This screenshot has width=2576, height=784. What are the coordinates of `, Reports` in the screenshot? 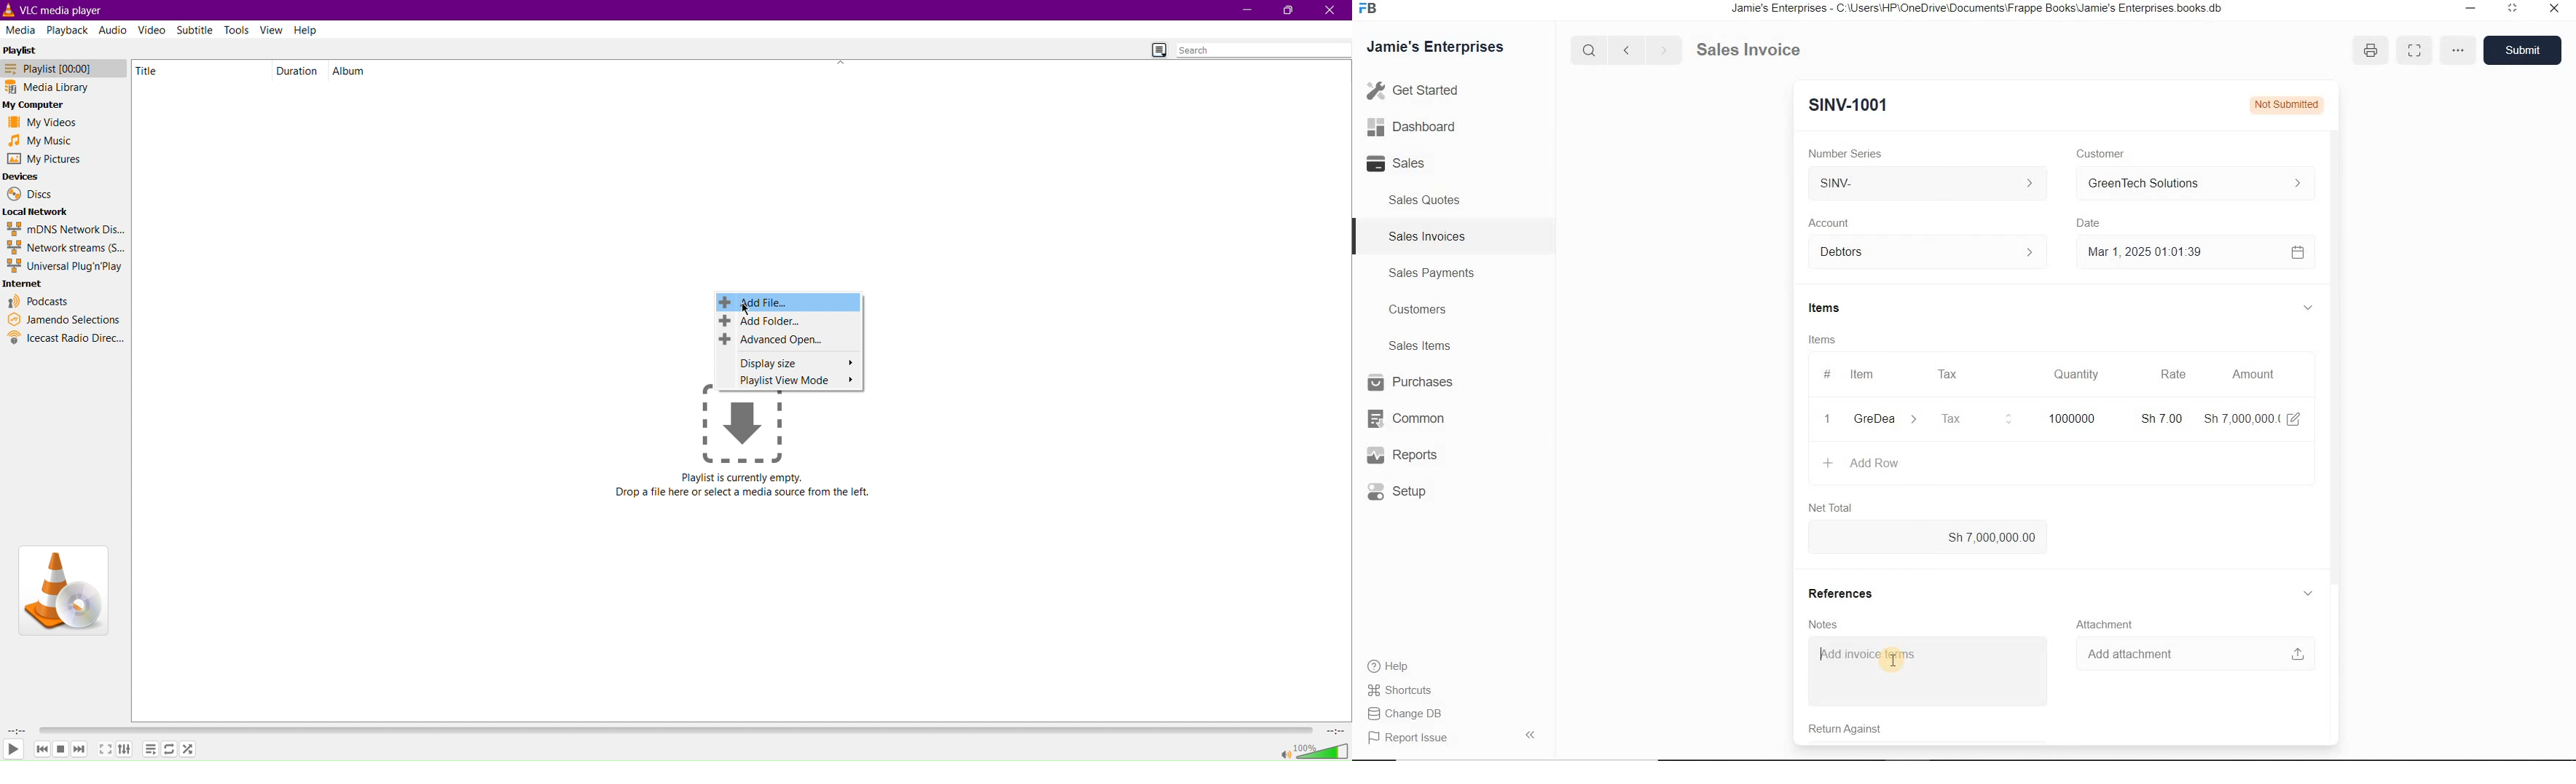 It's located at (1405, 456).